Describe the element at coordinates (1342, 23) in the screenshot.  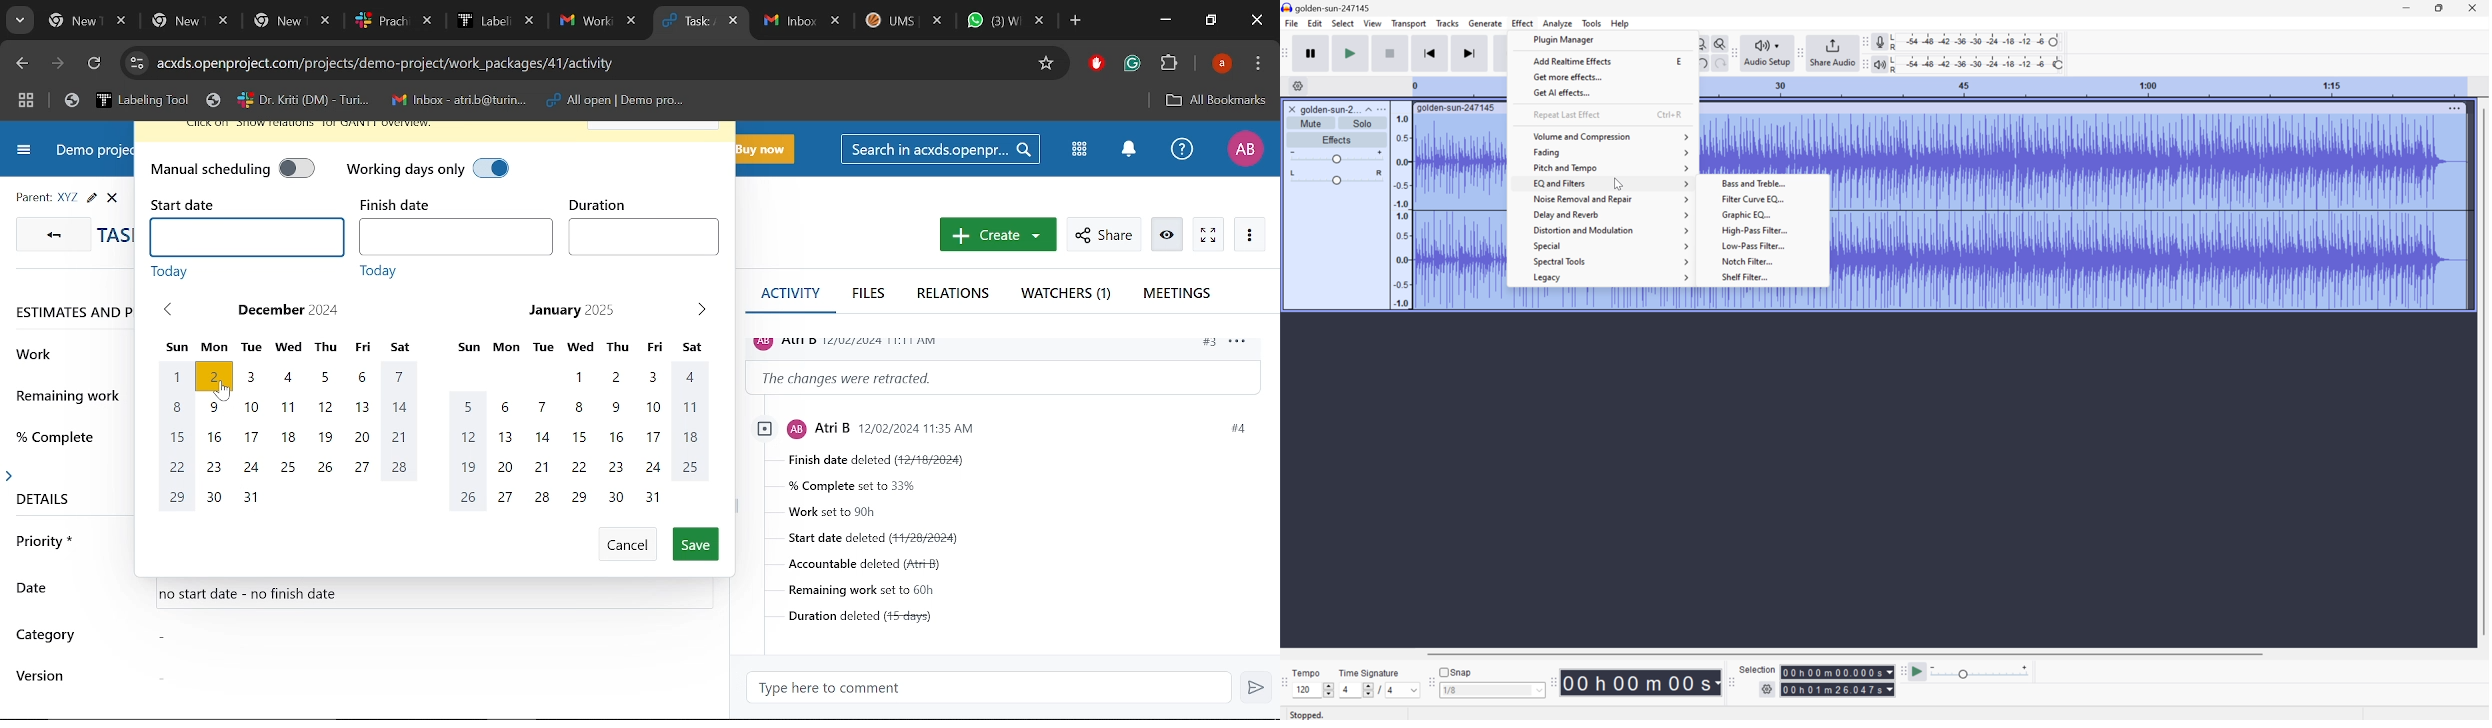
I see `Select` at that location.